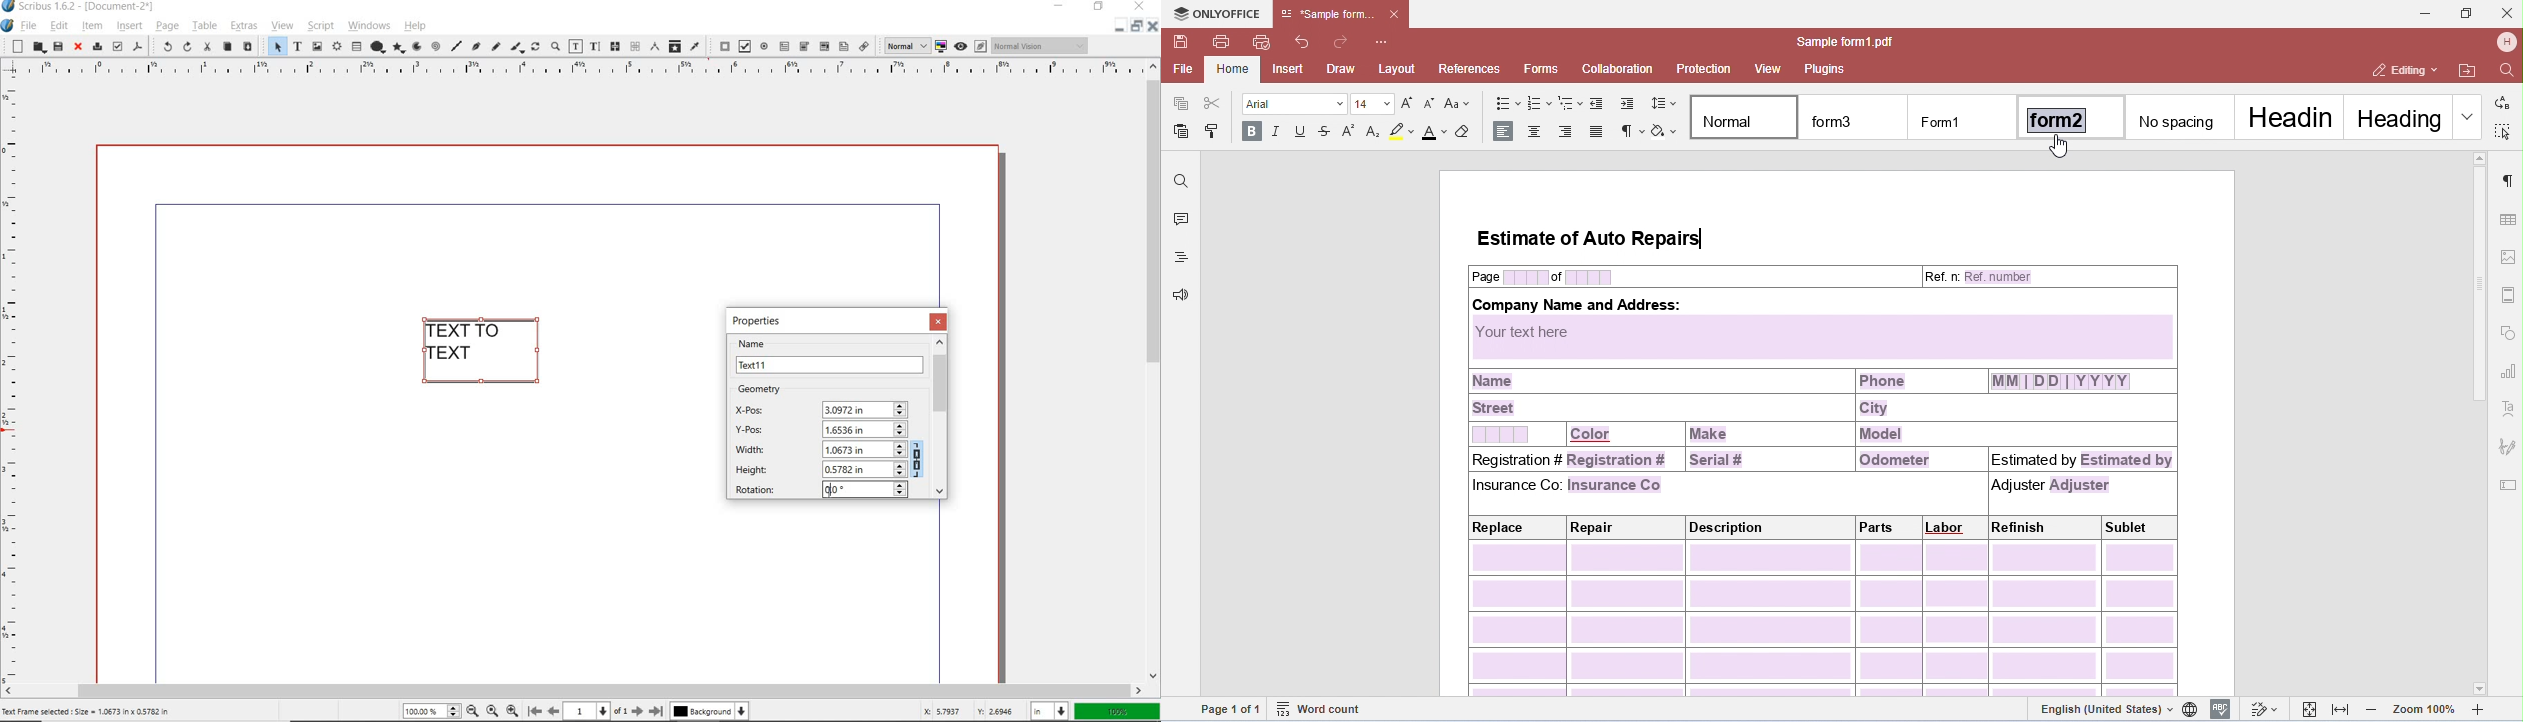 The image size is (2548, 728). I want to click on link text frames, so click(615, 46).